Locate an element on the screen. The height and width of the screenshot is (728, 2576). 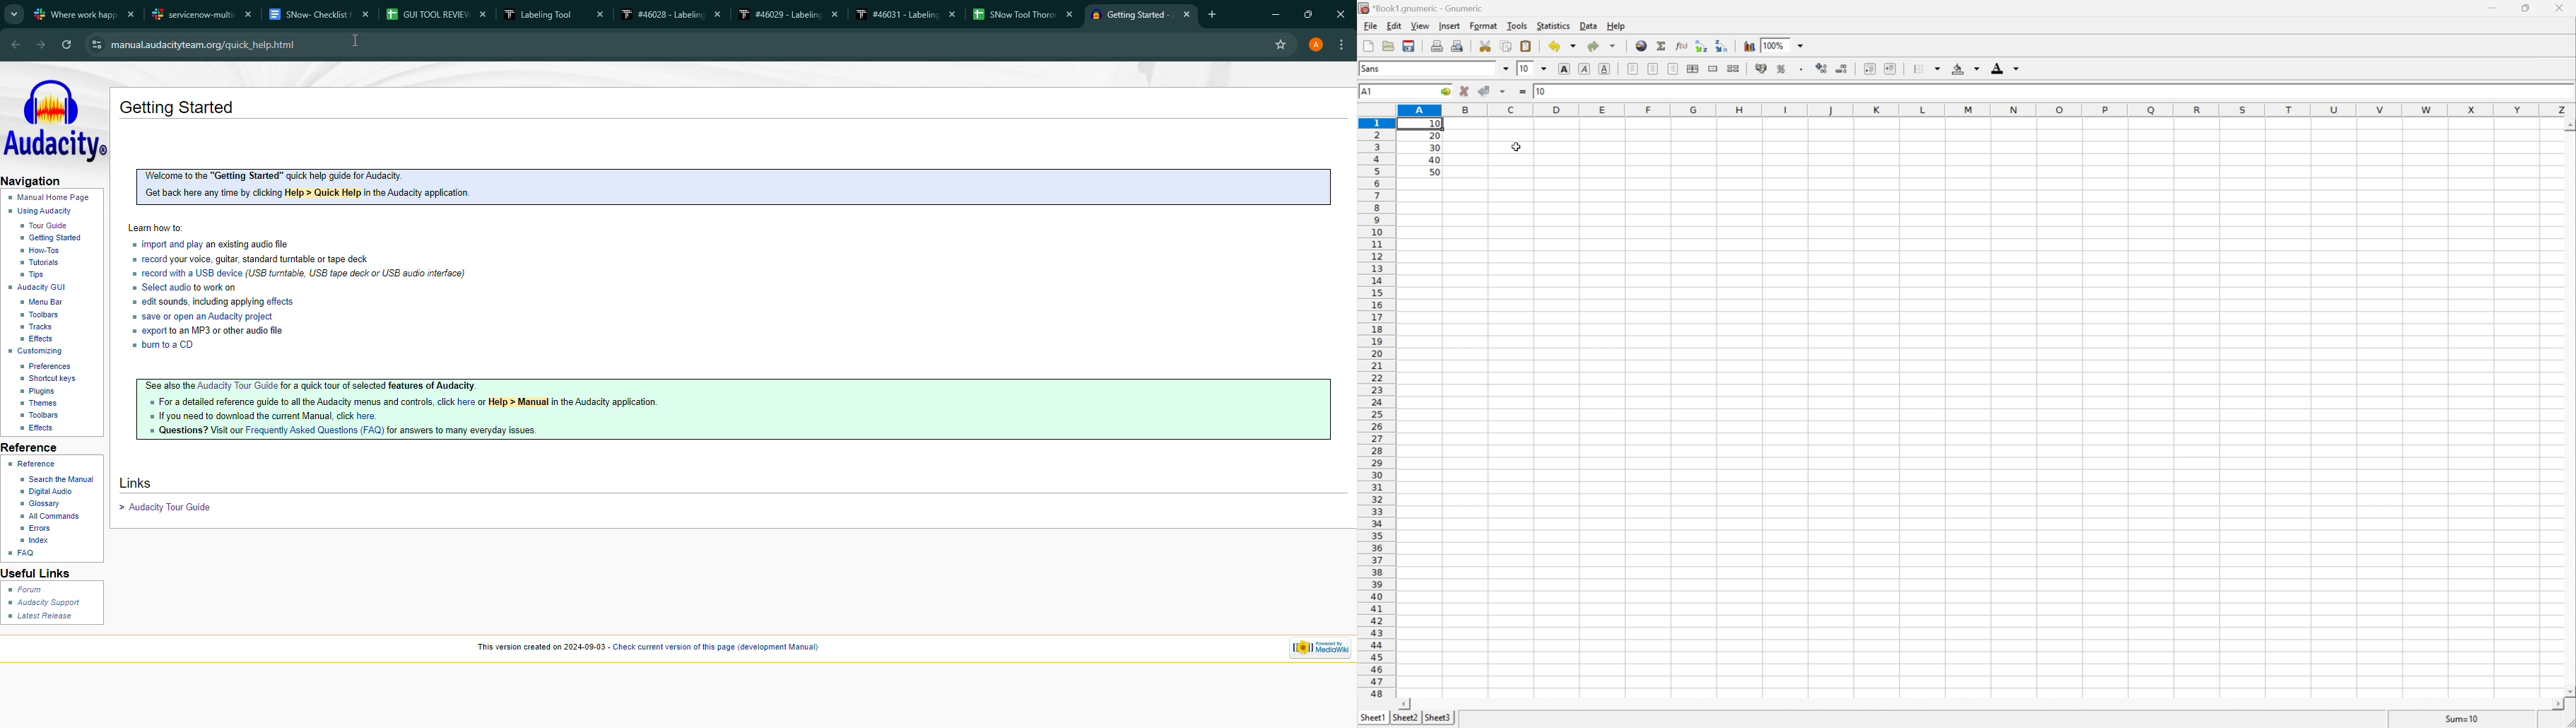
Enter formula is located at coordinates (1522, 92).